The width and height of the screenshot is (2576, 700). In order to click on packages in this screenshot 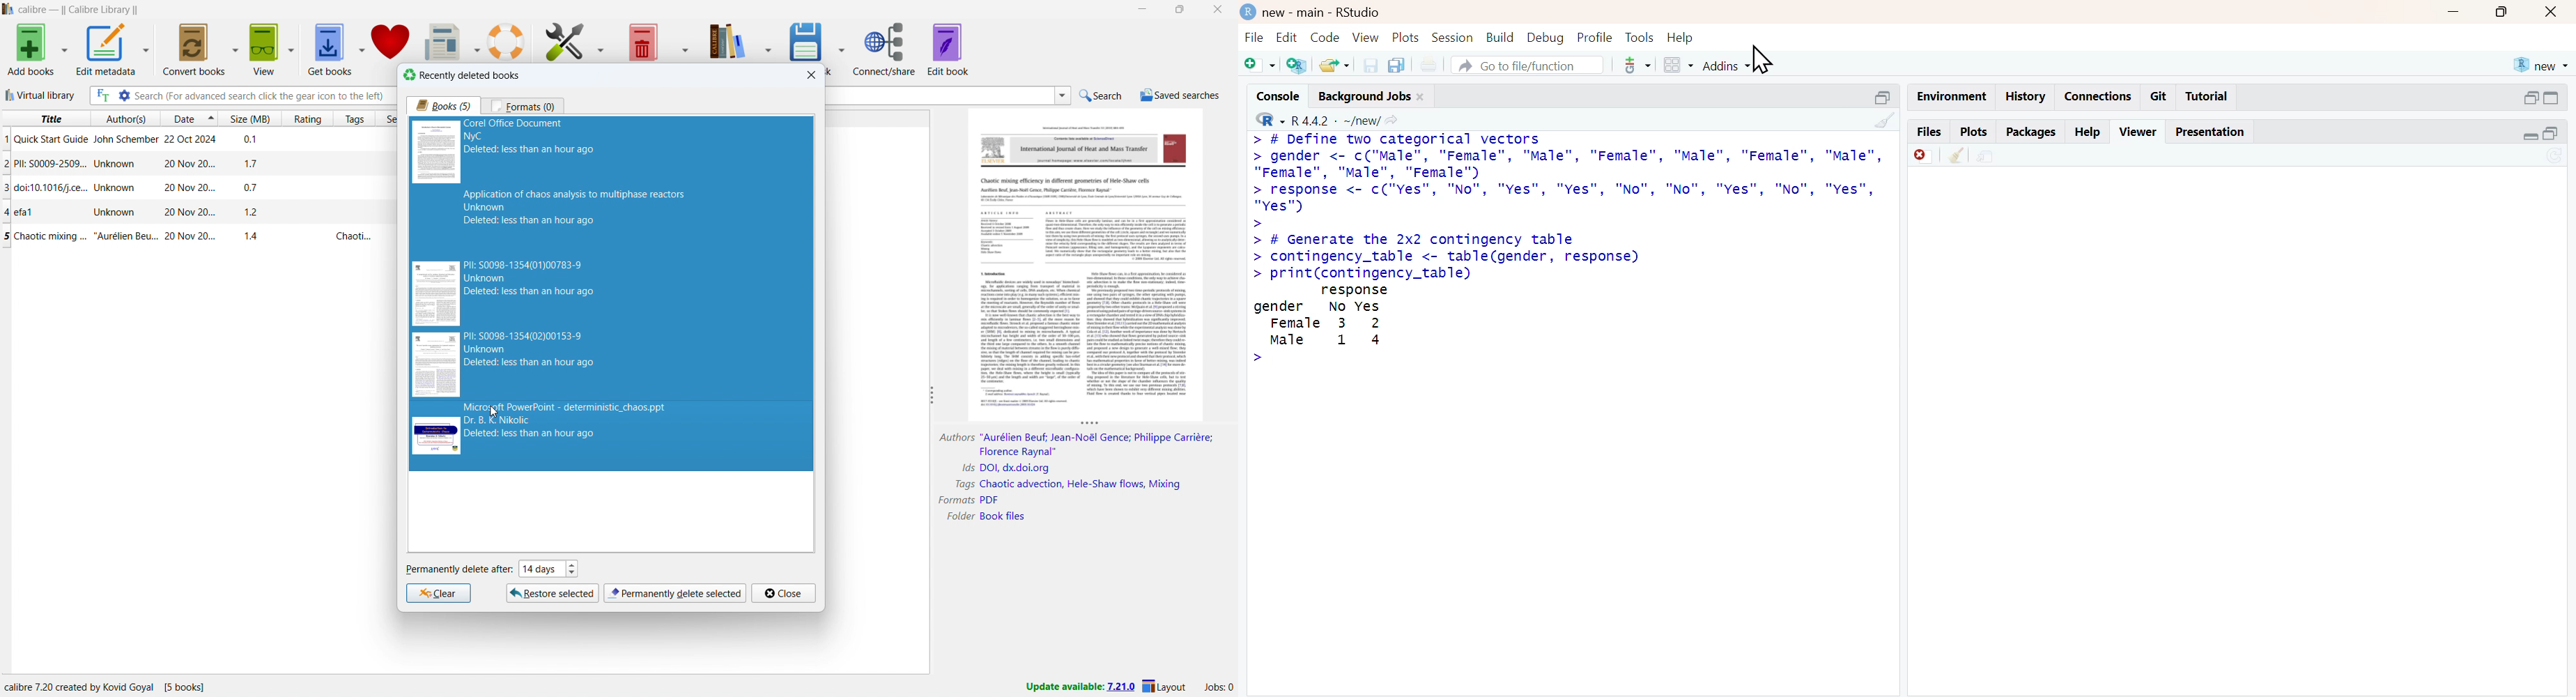, I will do `click(2033, 132)`.